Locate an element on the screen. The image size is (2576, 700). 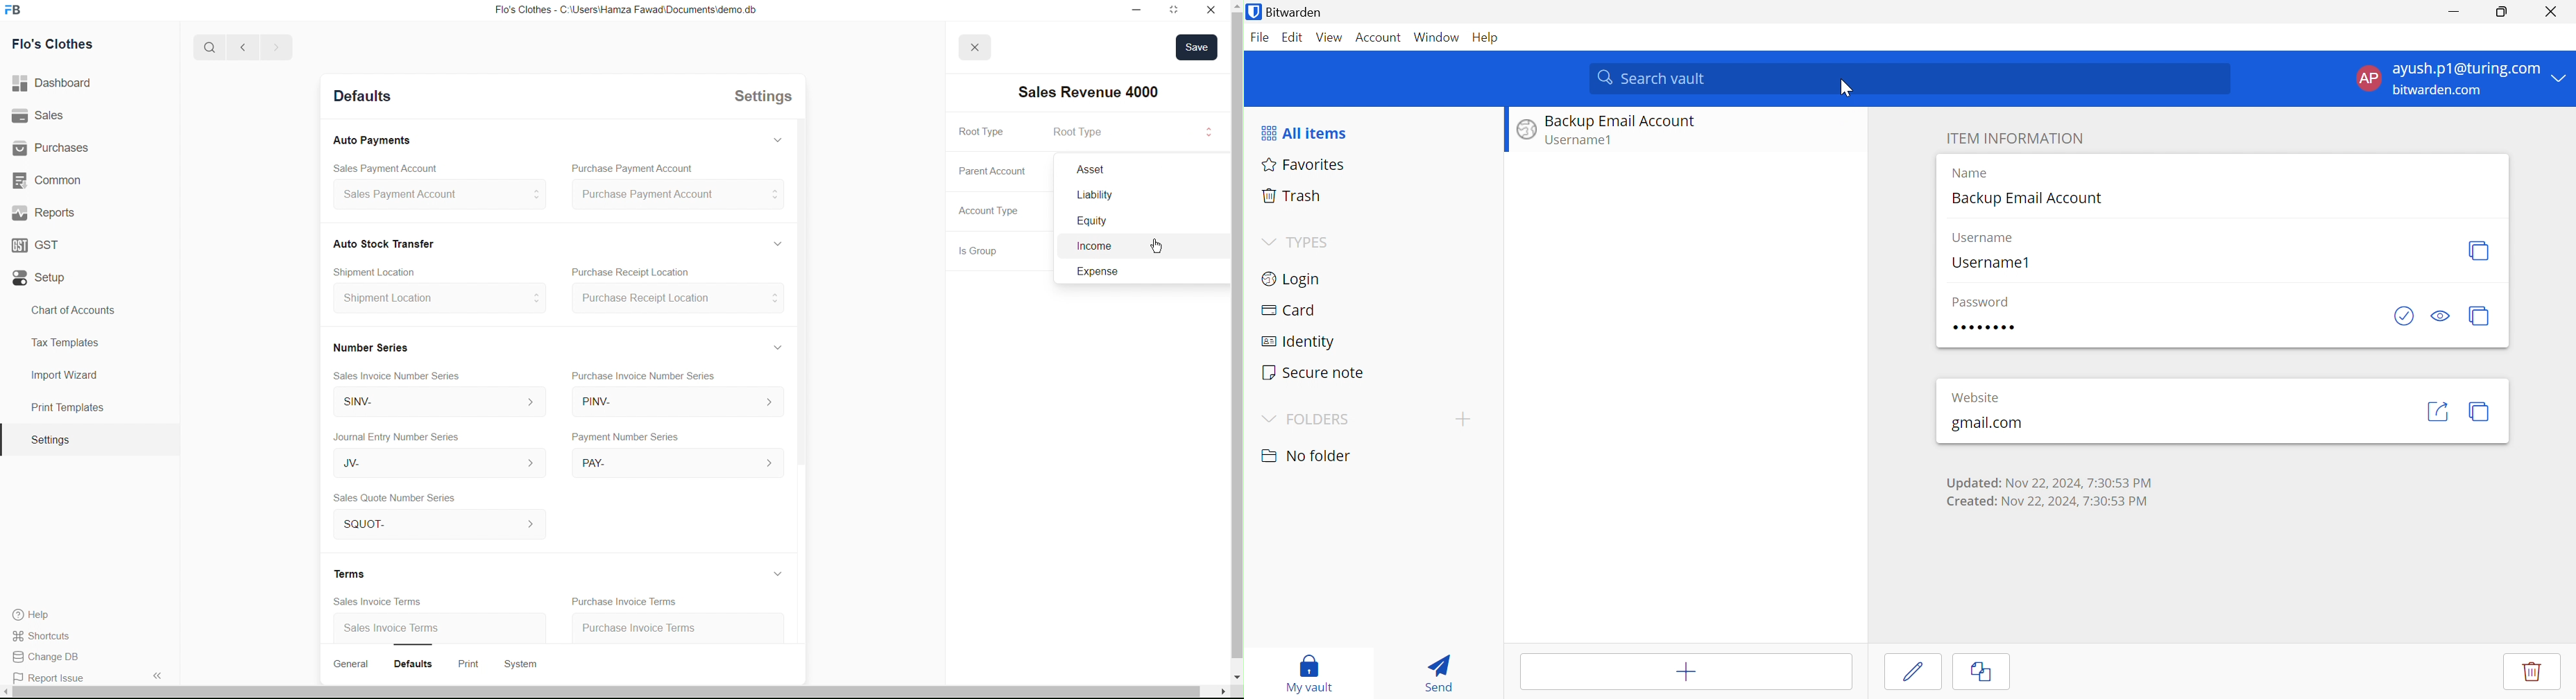
bitwarden.com is located at coordinates (2441, 91).